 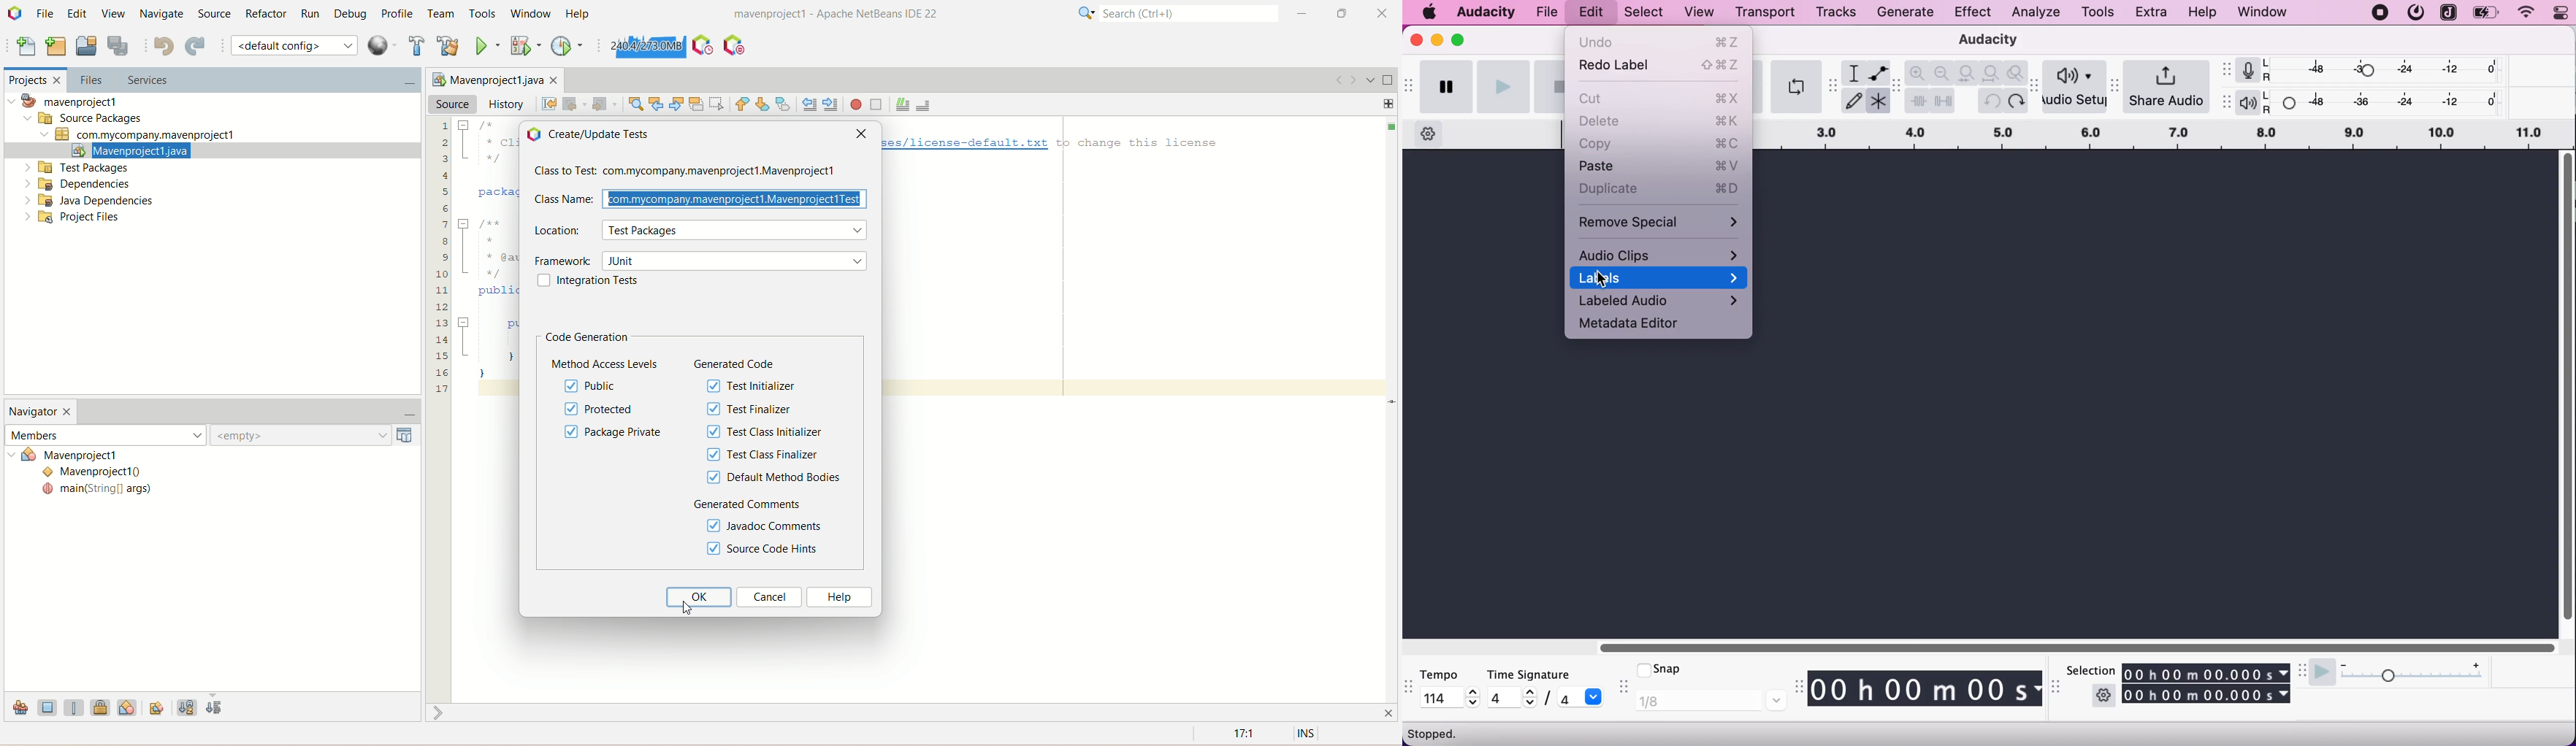 I want to click on snap, so click(x=1679, y=669).